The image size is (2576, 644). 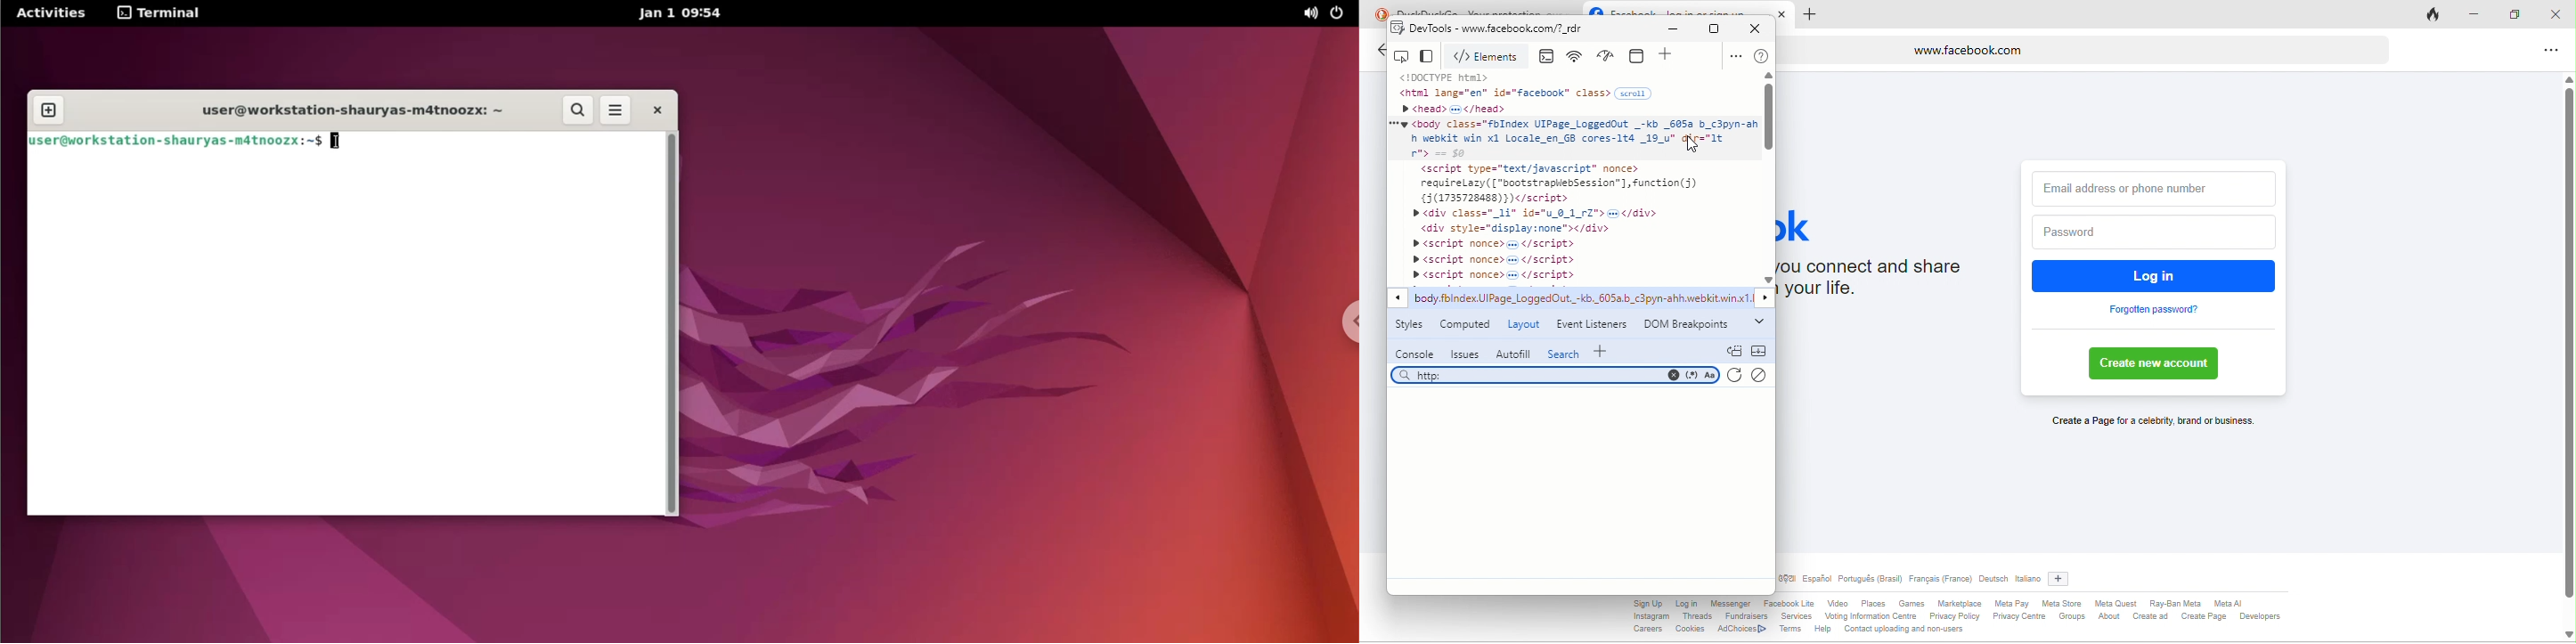 What do you see at coordinates (2085, 49) in the screenshot?
I see `www.facebook.com` at bounding box center [2085, 49].